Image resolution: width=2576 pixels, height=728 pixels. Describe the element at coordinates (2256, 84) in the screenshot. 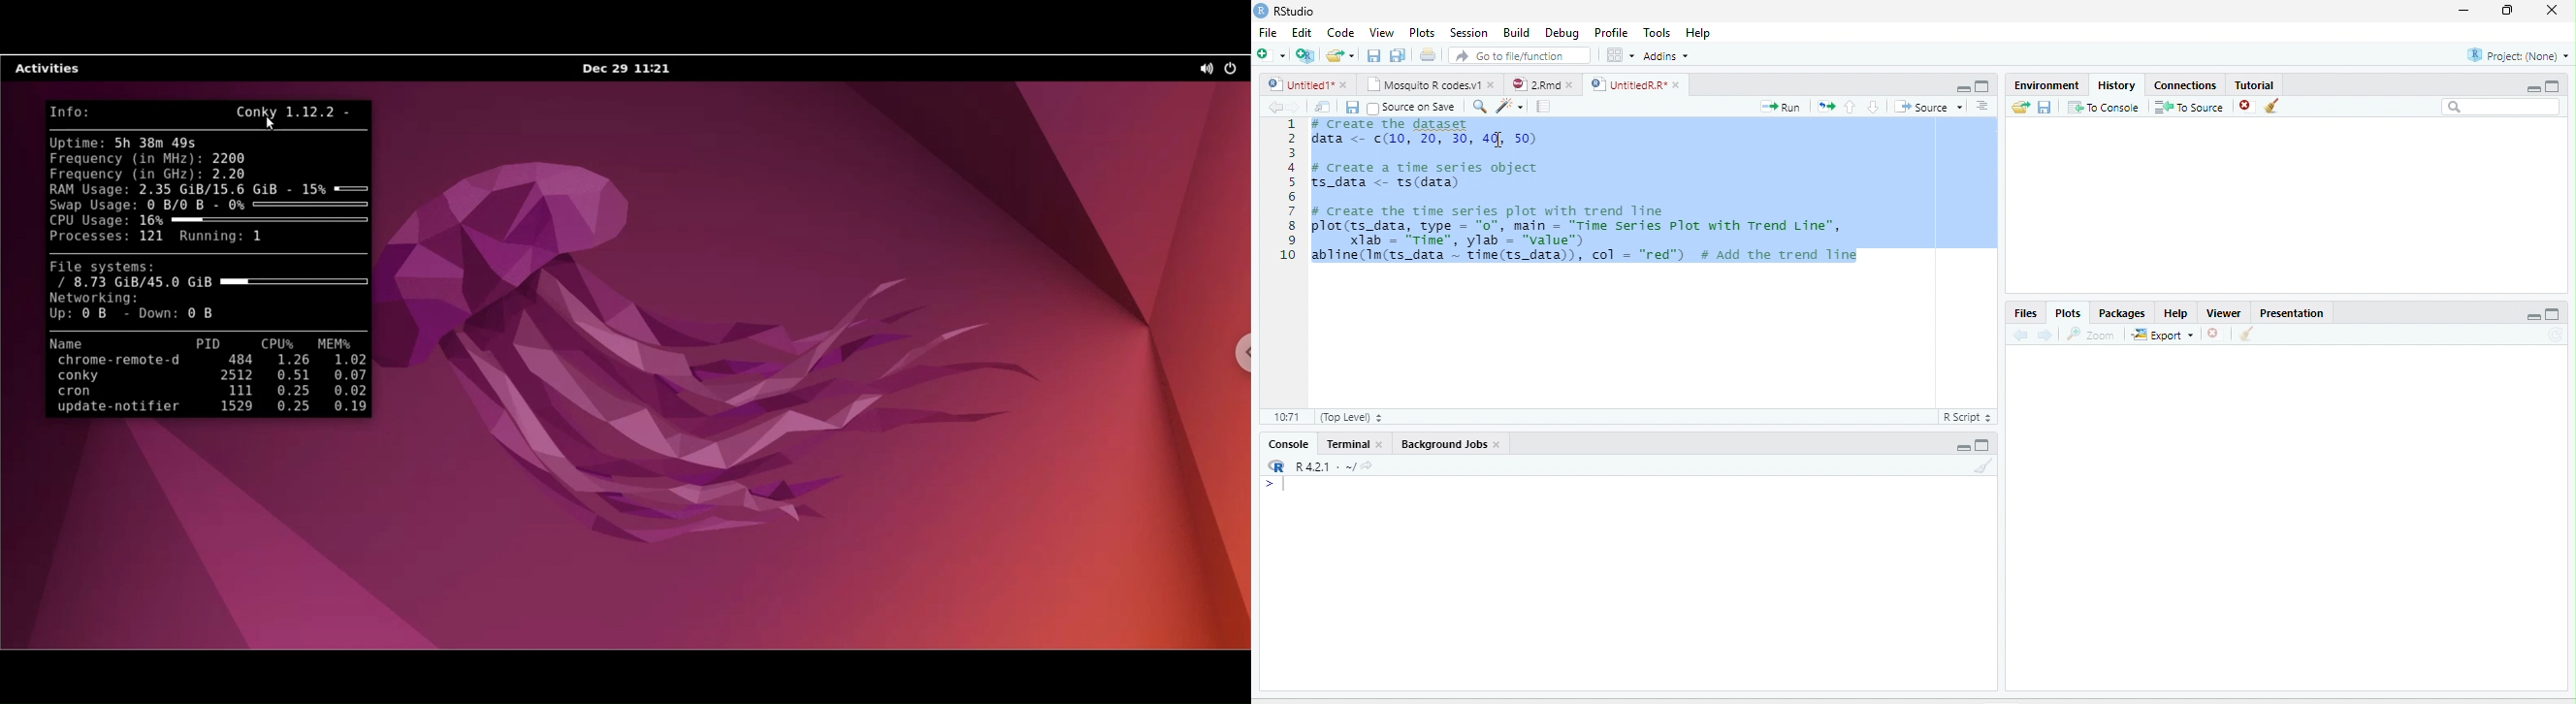

I see `Tutorial` at that location.